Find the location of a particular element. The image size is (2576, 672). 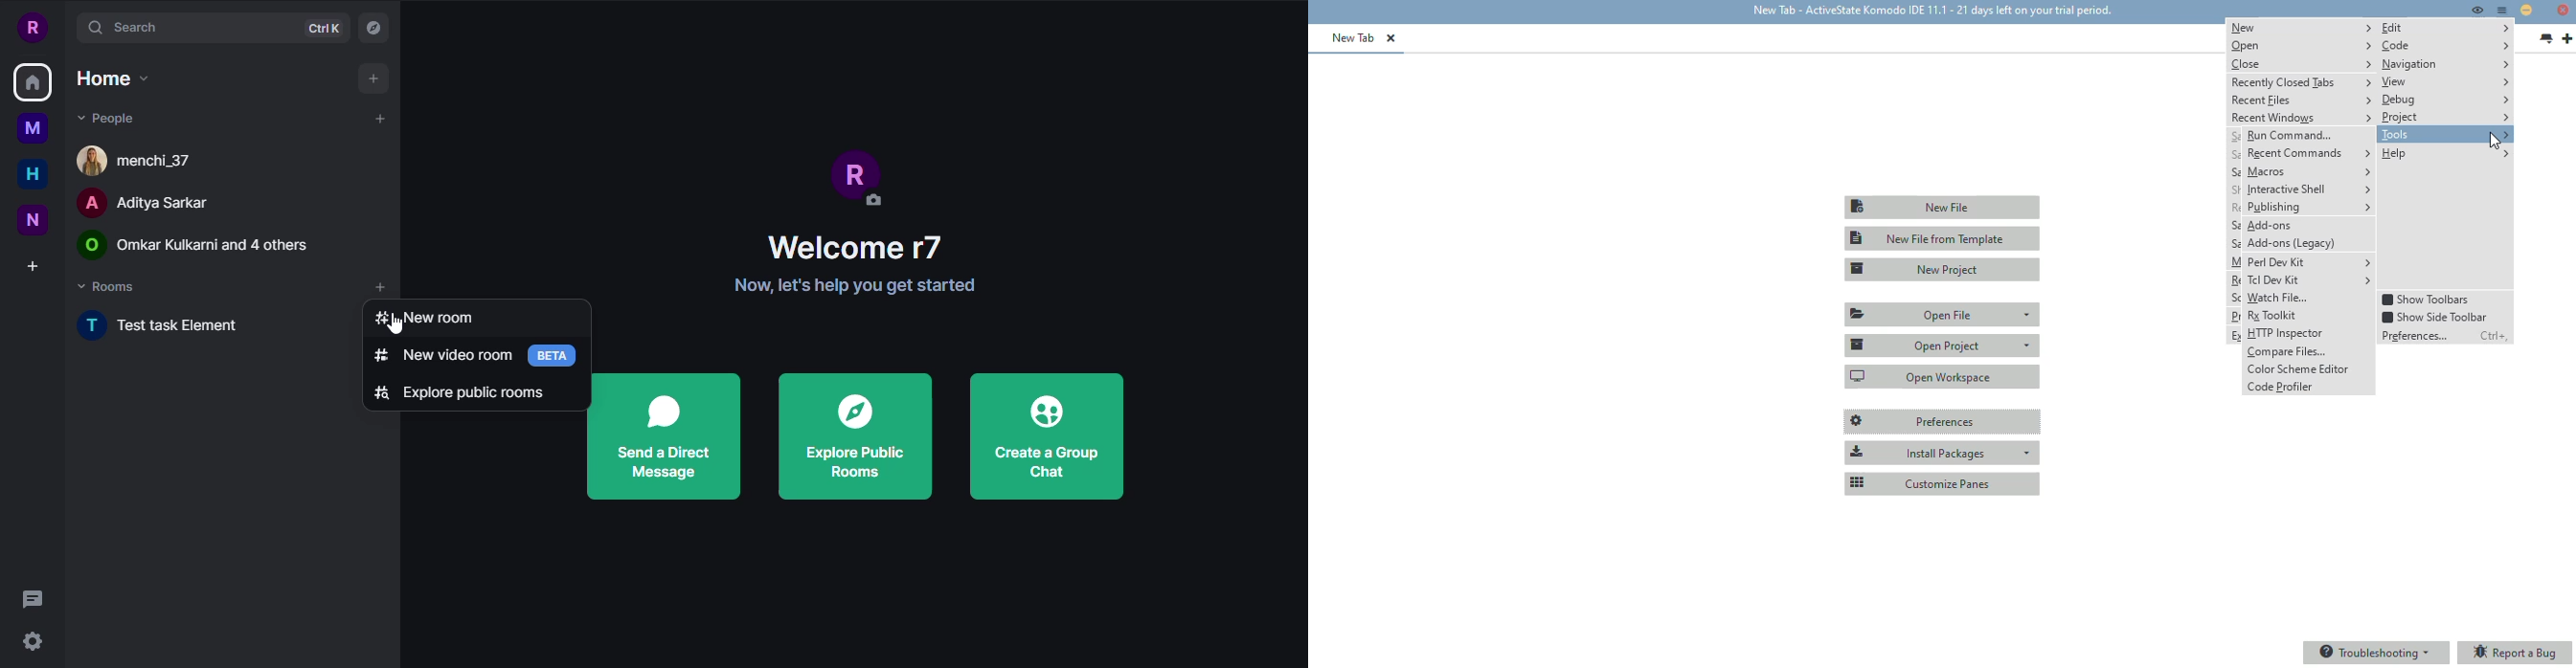

profile is located at coordinates (31, 26).